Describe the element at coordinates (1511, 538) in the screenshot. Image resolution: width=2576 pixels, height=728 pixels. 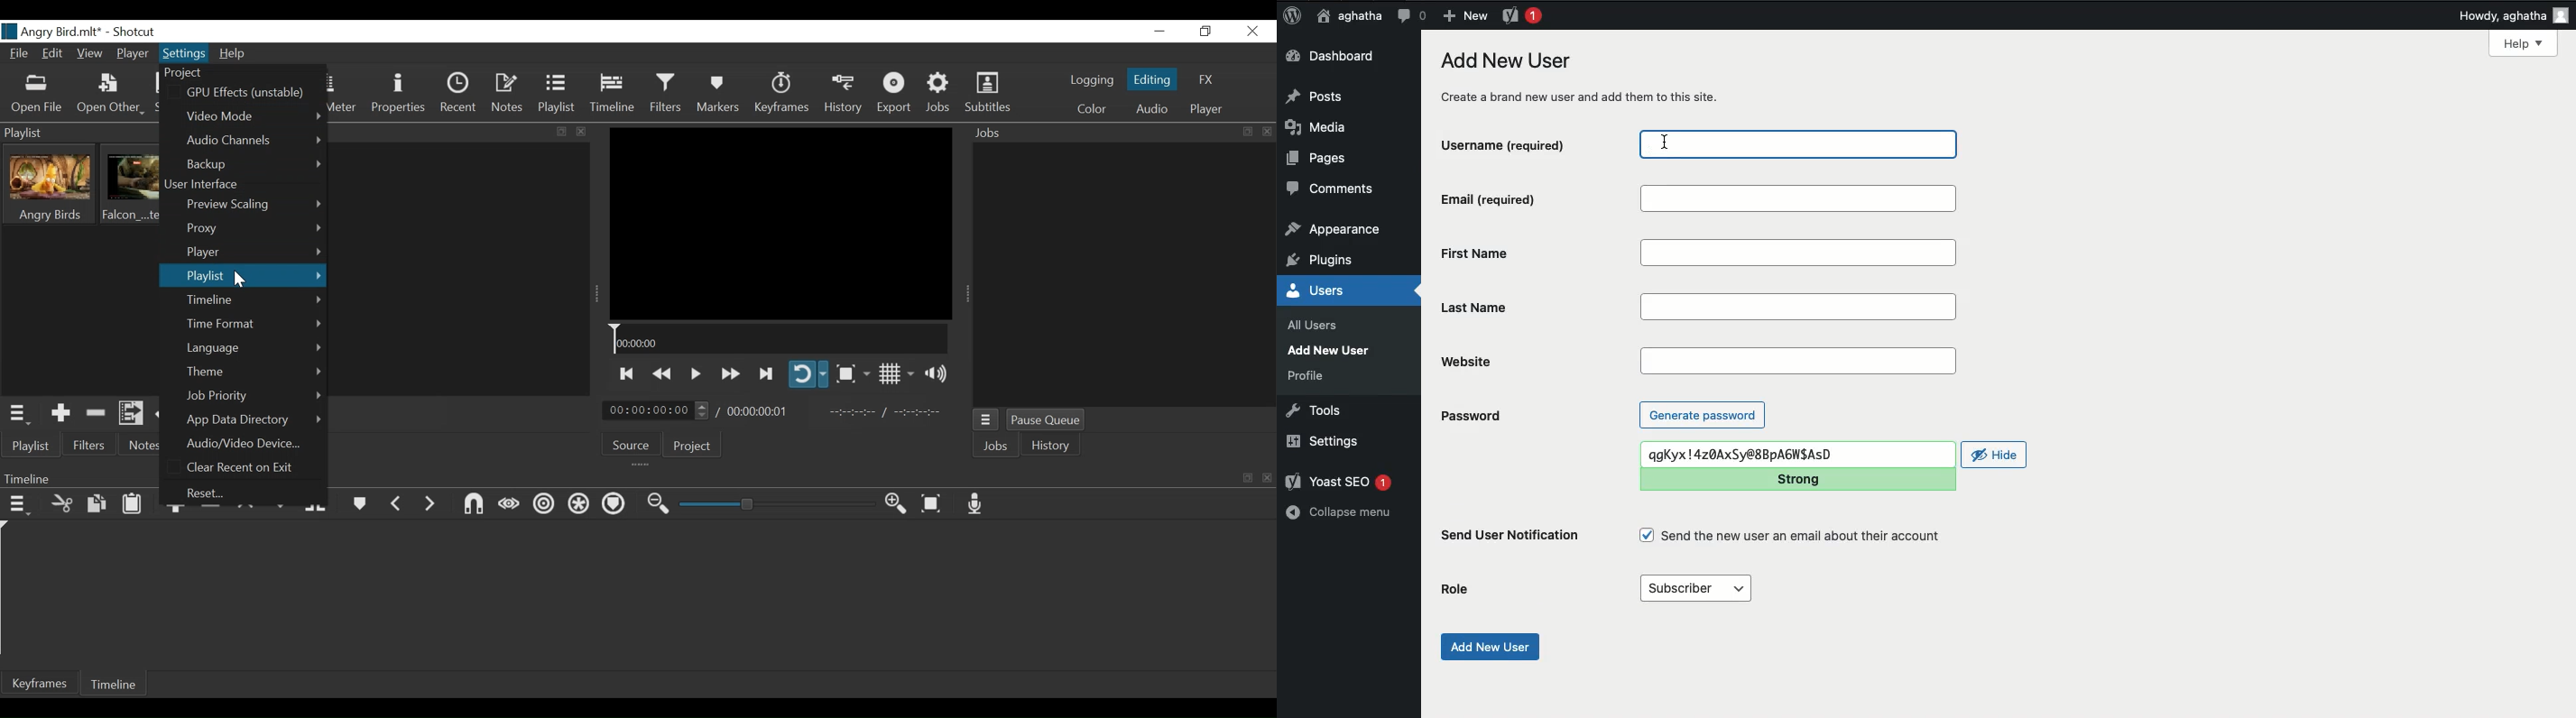
I see `Send user notification ` at that location.